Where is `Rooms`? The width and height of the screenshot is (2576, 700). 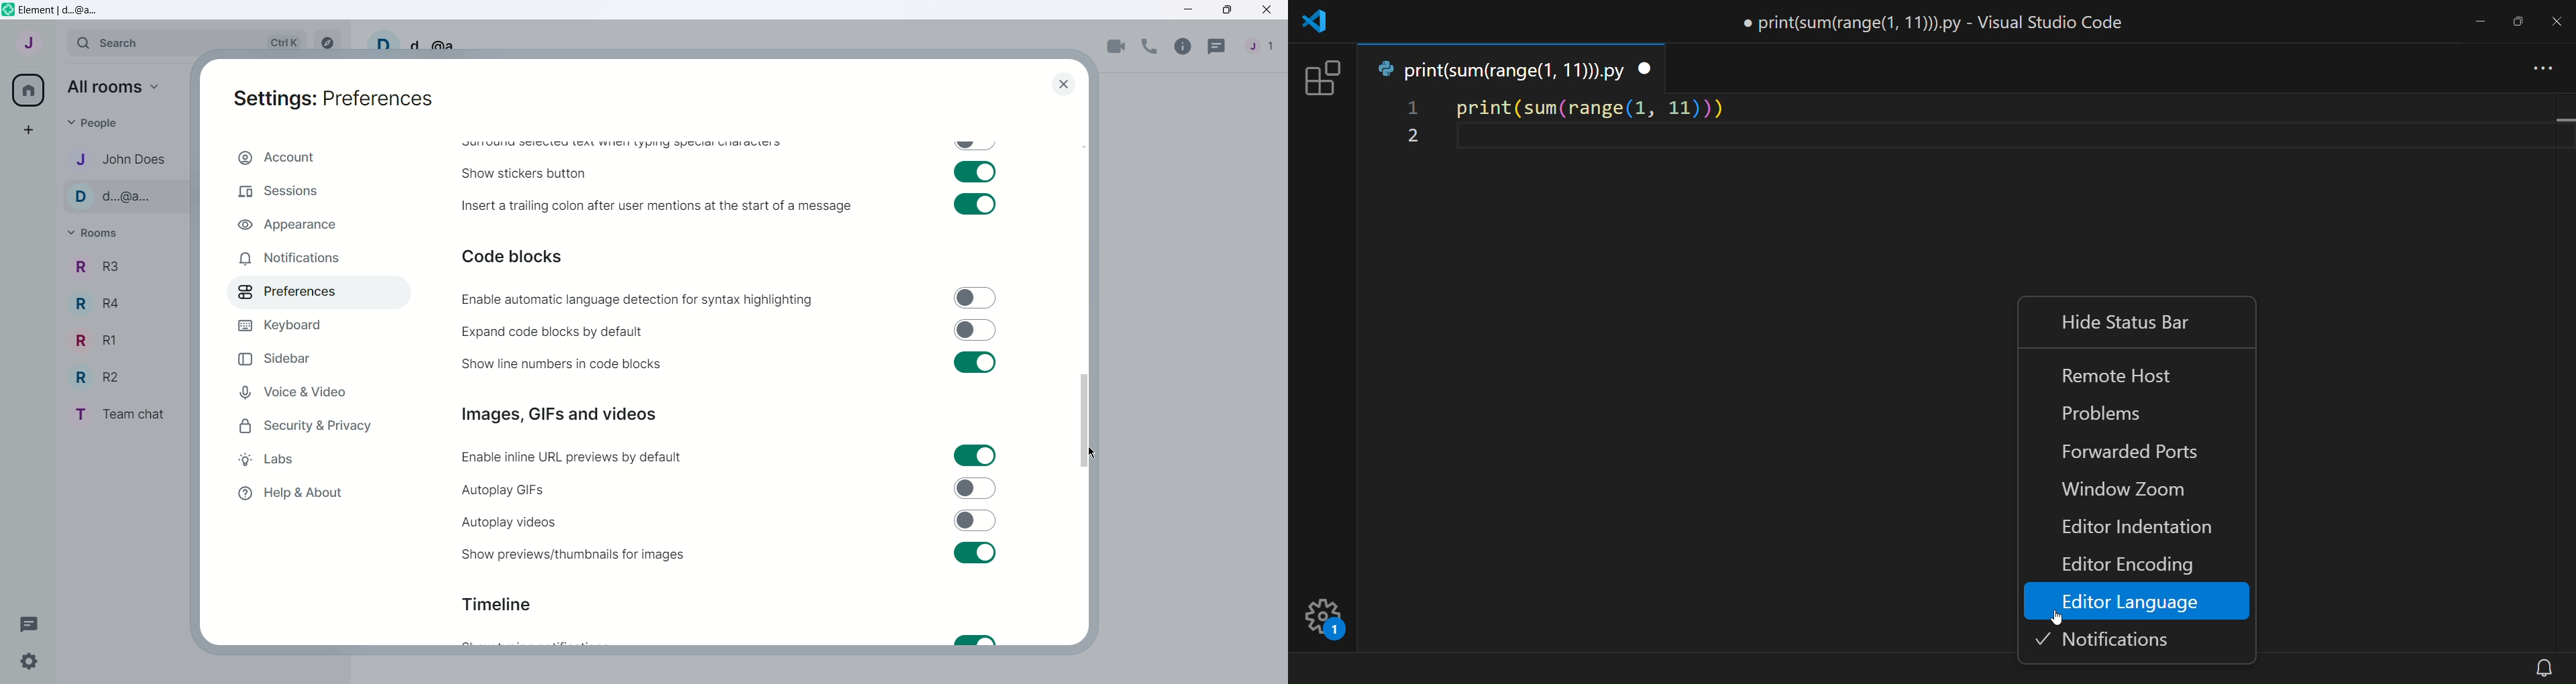 Rooms is located at coordinates (96, 233).